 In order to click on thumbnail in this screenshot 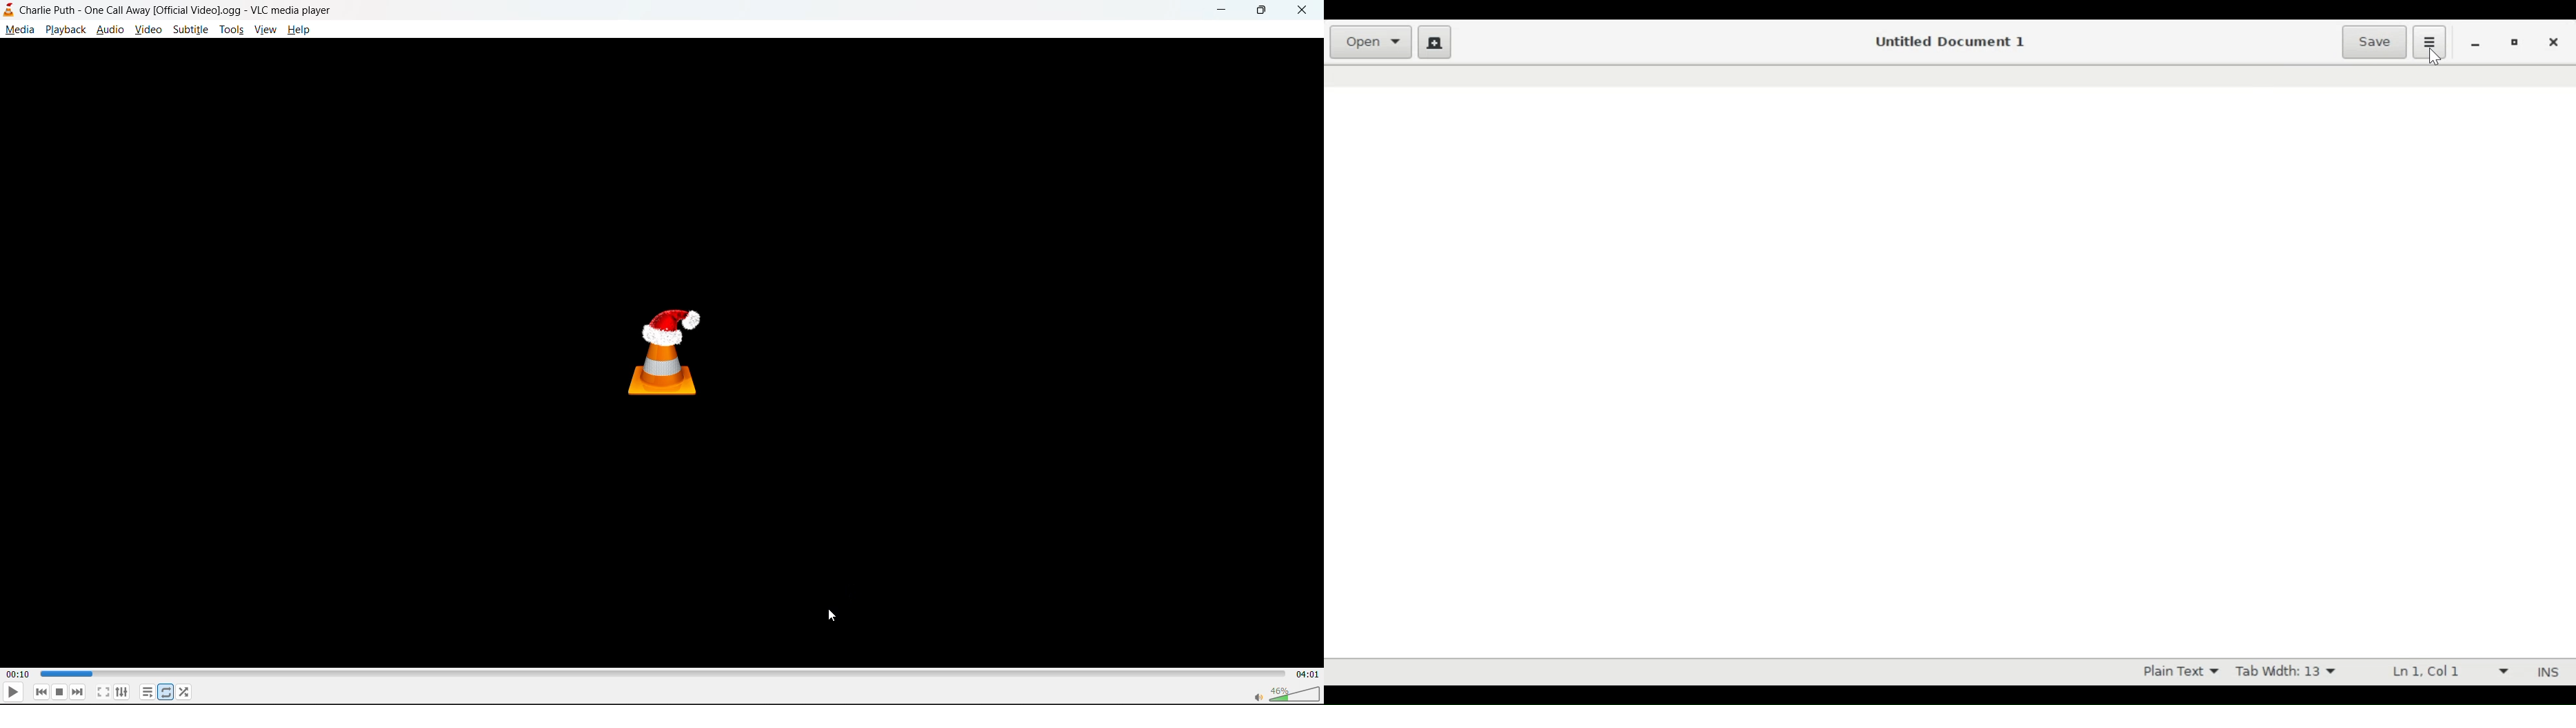, I will do `click(665, 348)`.